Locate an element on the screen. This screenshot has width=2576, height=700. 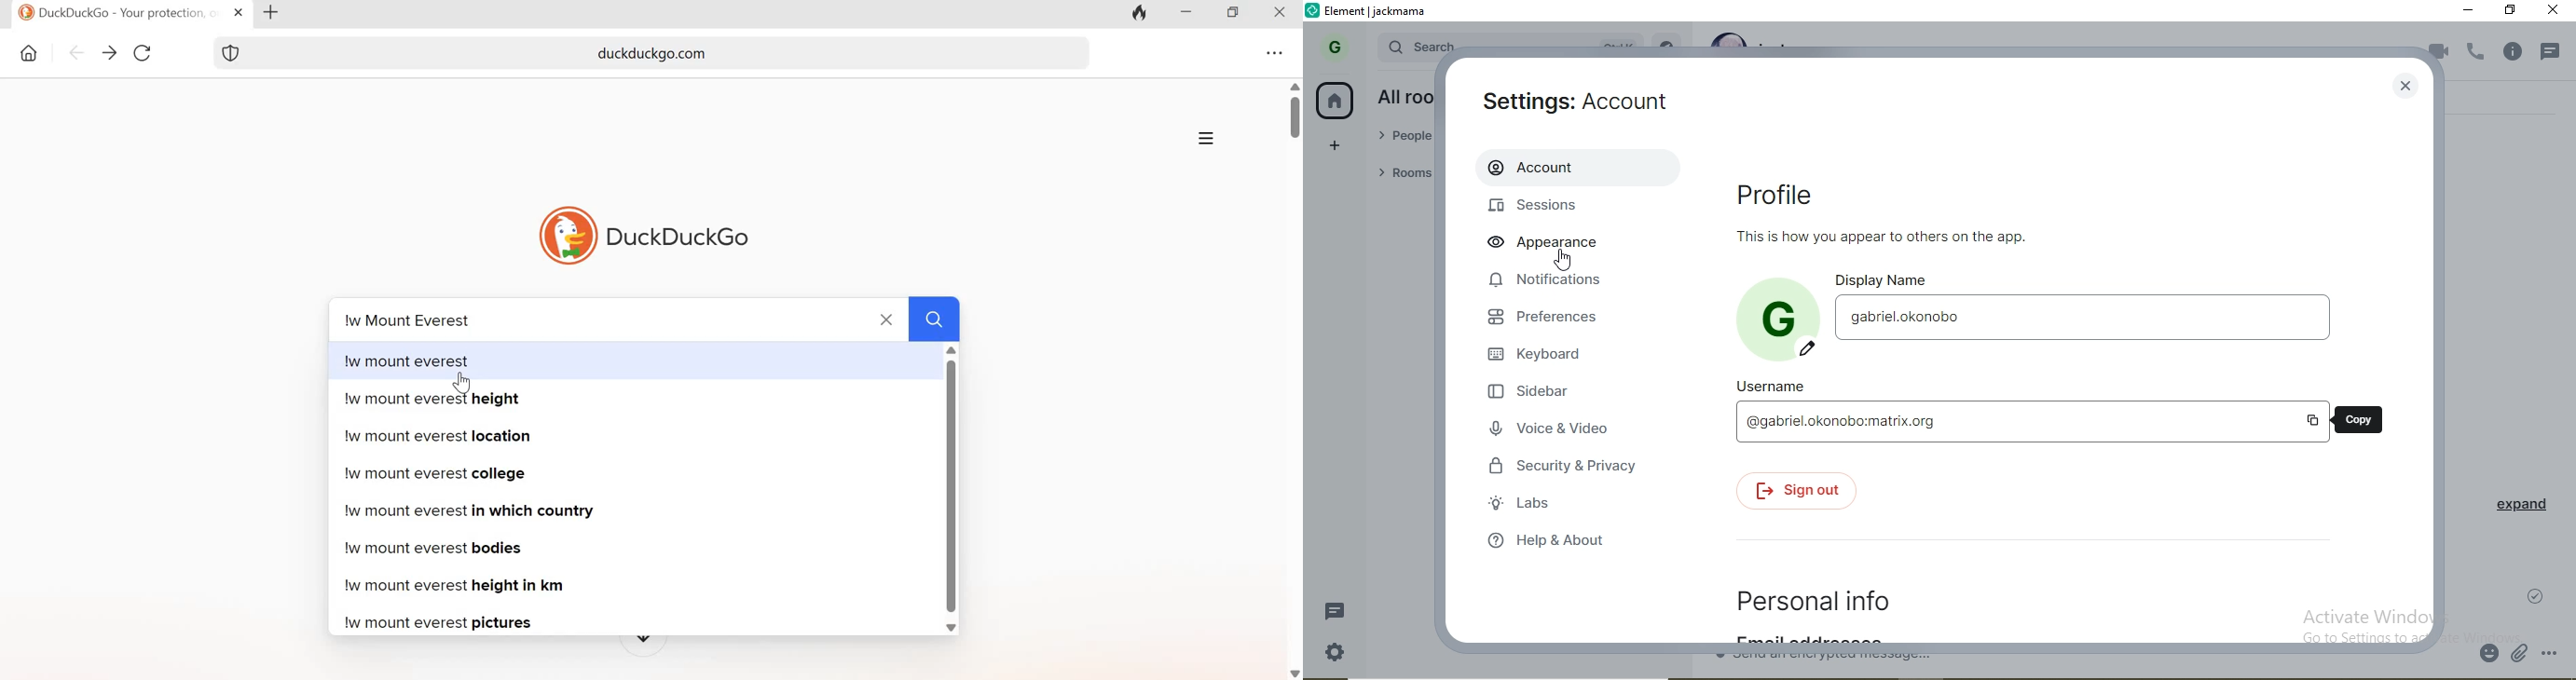
labs is located at coordinates (1525, 501).